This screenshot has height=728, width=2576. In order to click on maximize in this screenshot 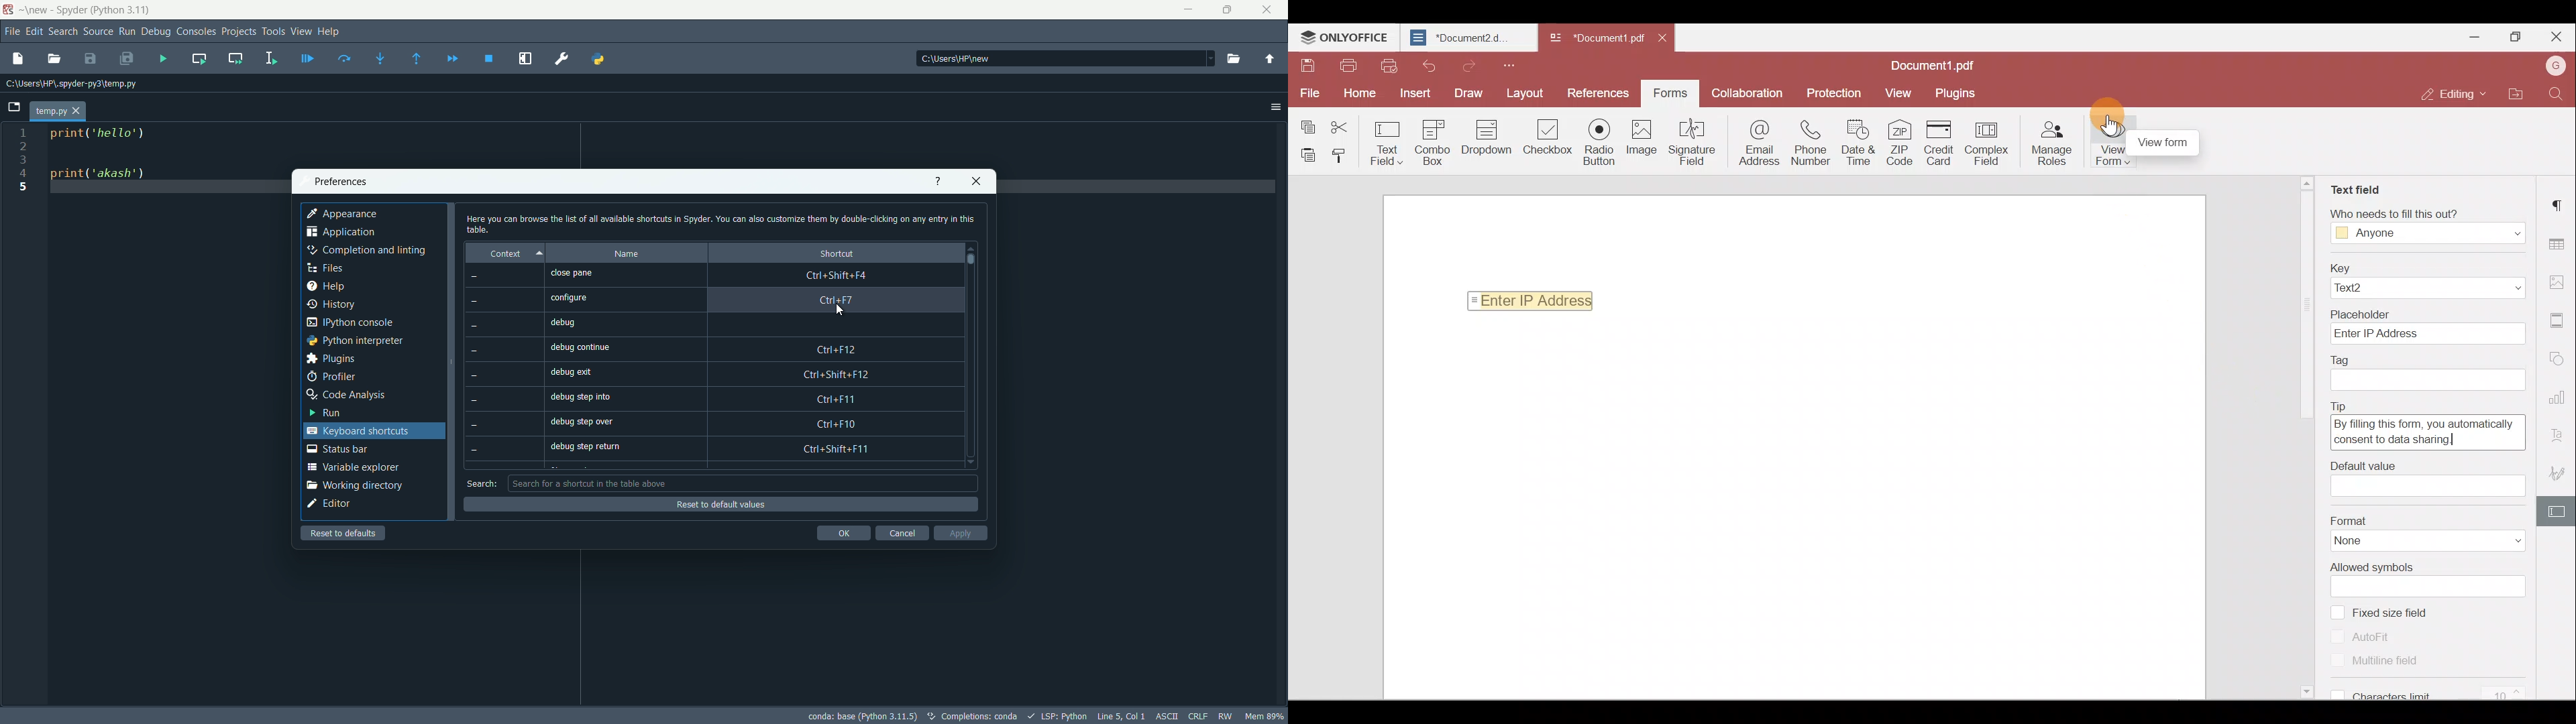, I will do `click(1229, 9)`.